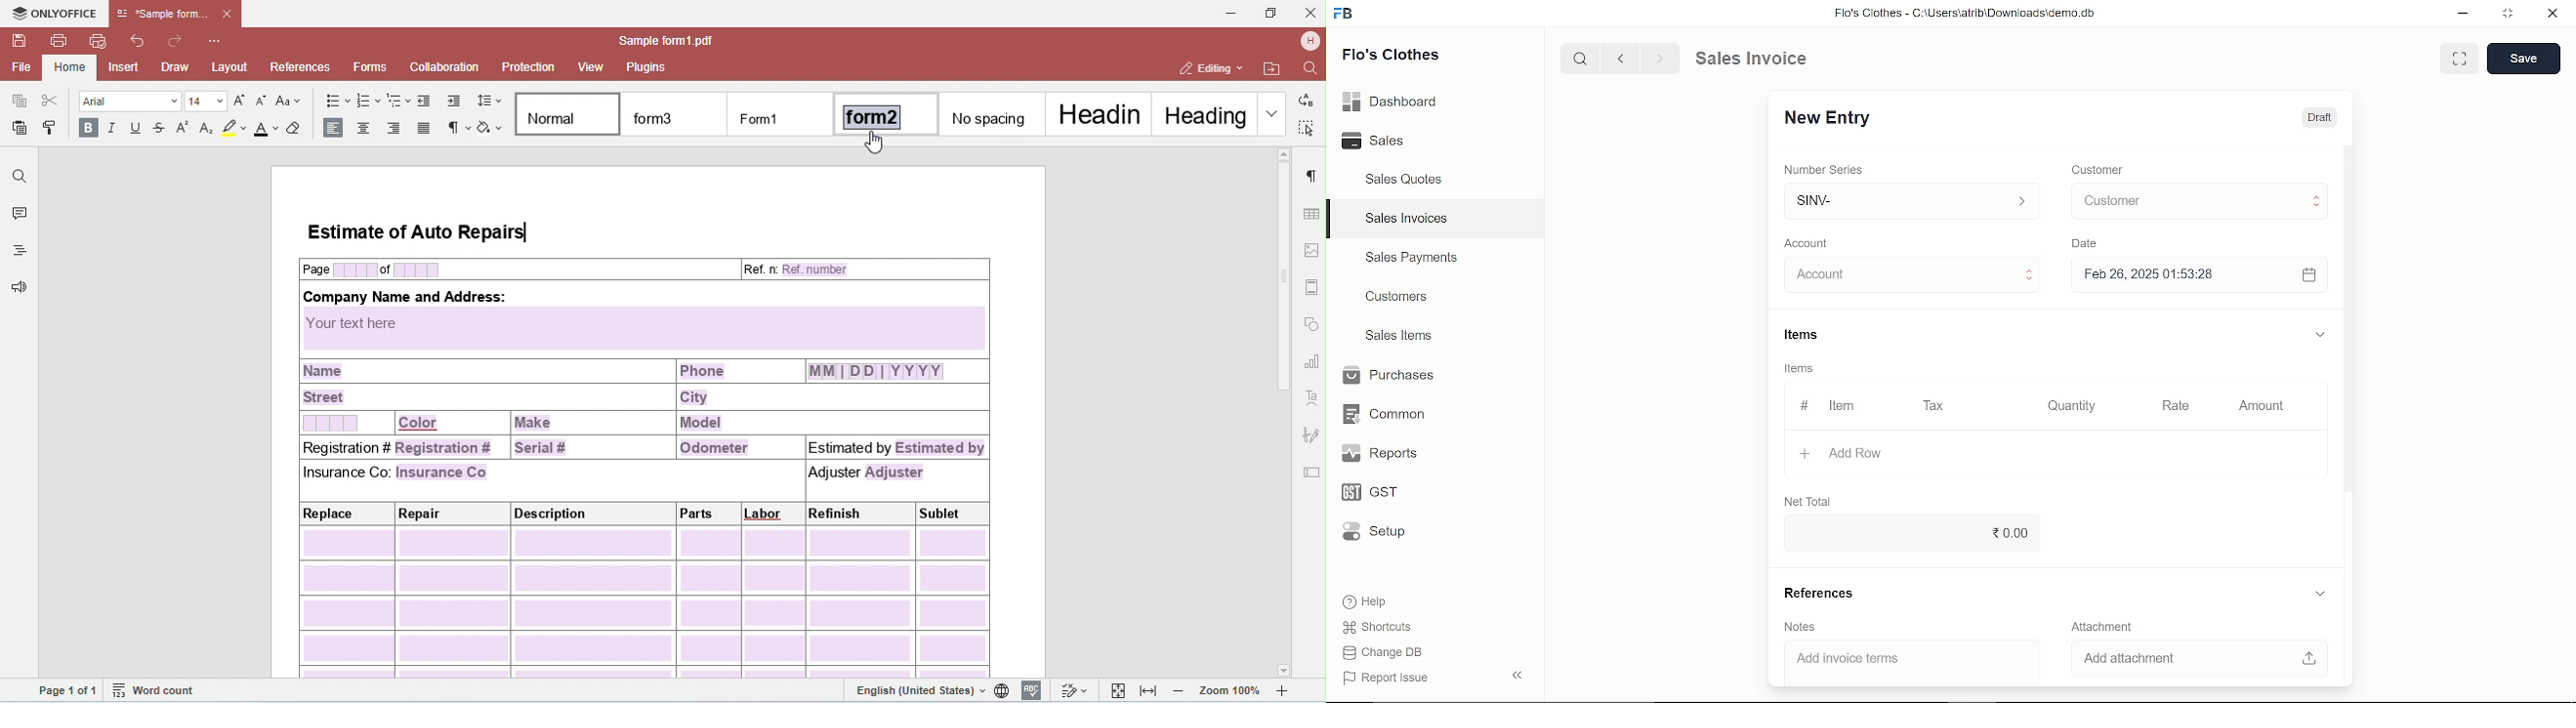  Describe the element at coordinates (2465, 16) in the screenshot. I see `minimize` at that location.